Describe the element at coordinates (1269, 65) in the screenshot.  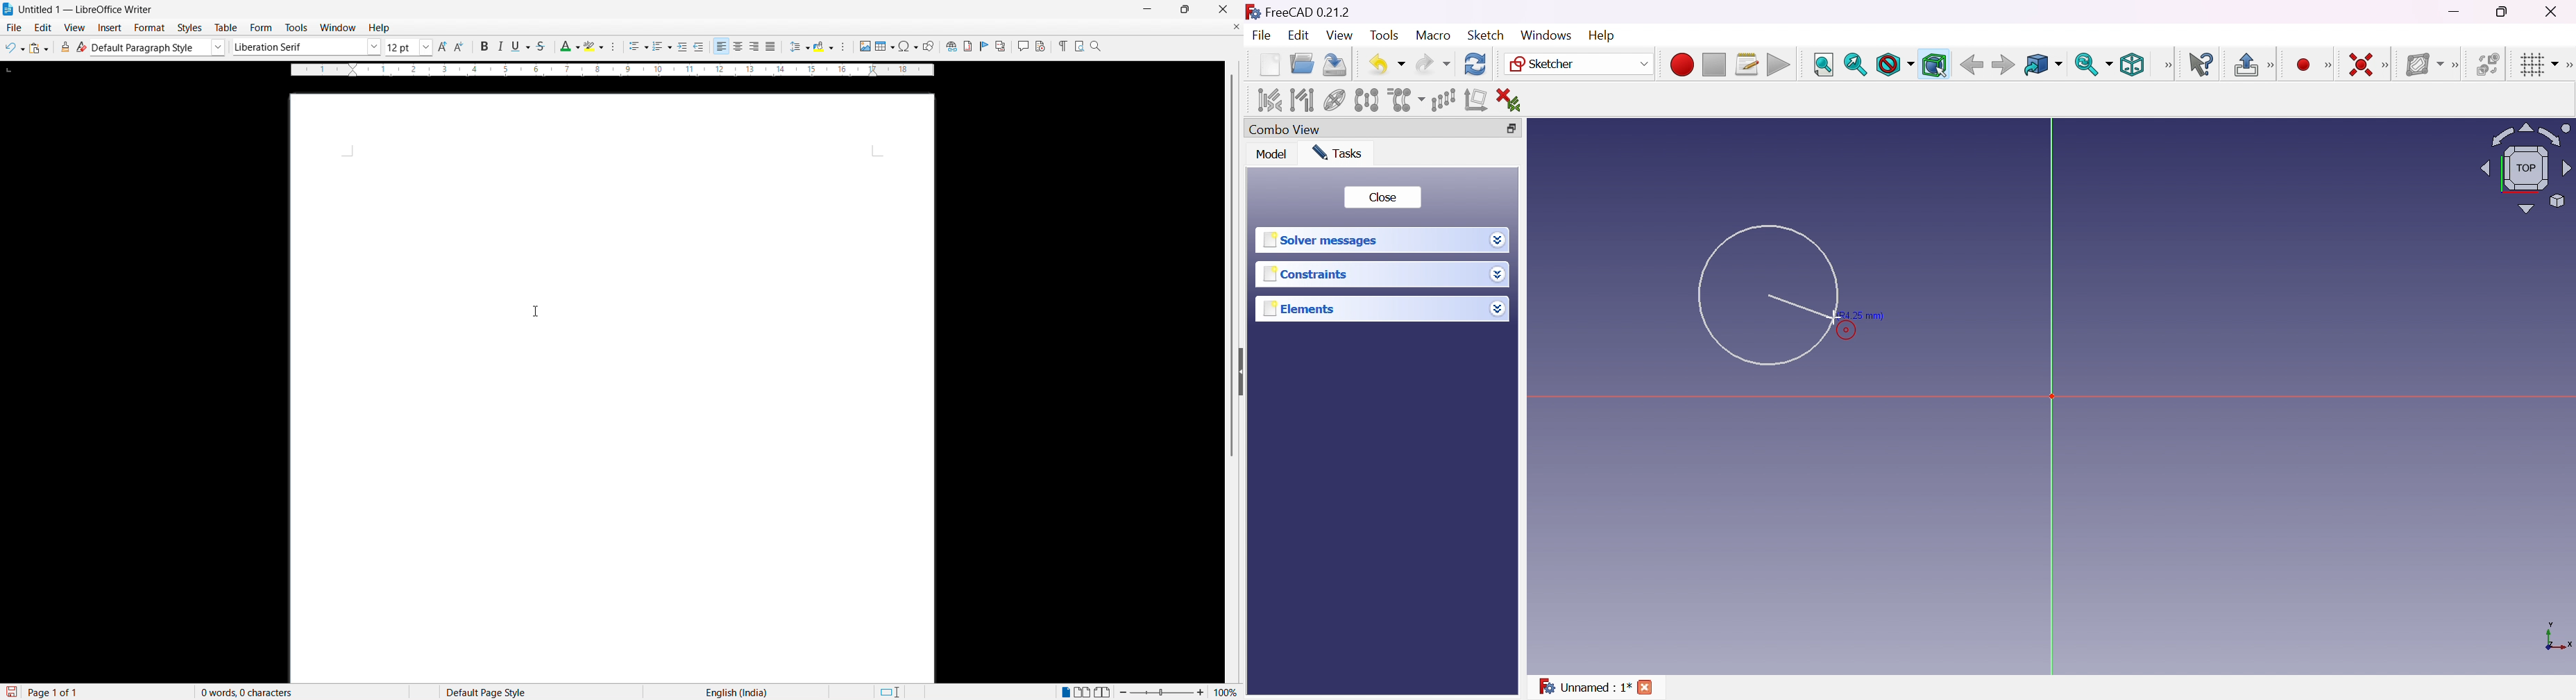
I see `New` at that location.